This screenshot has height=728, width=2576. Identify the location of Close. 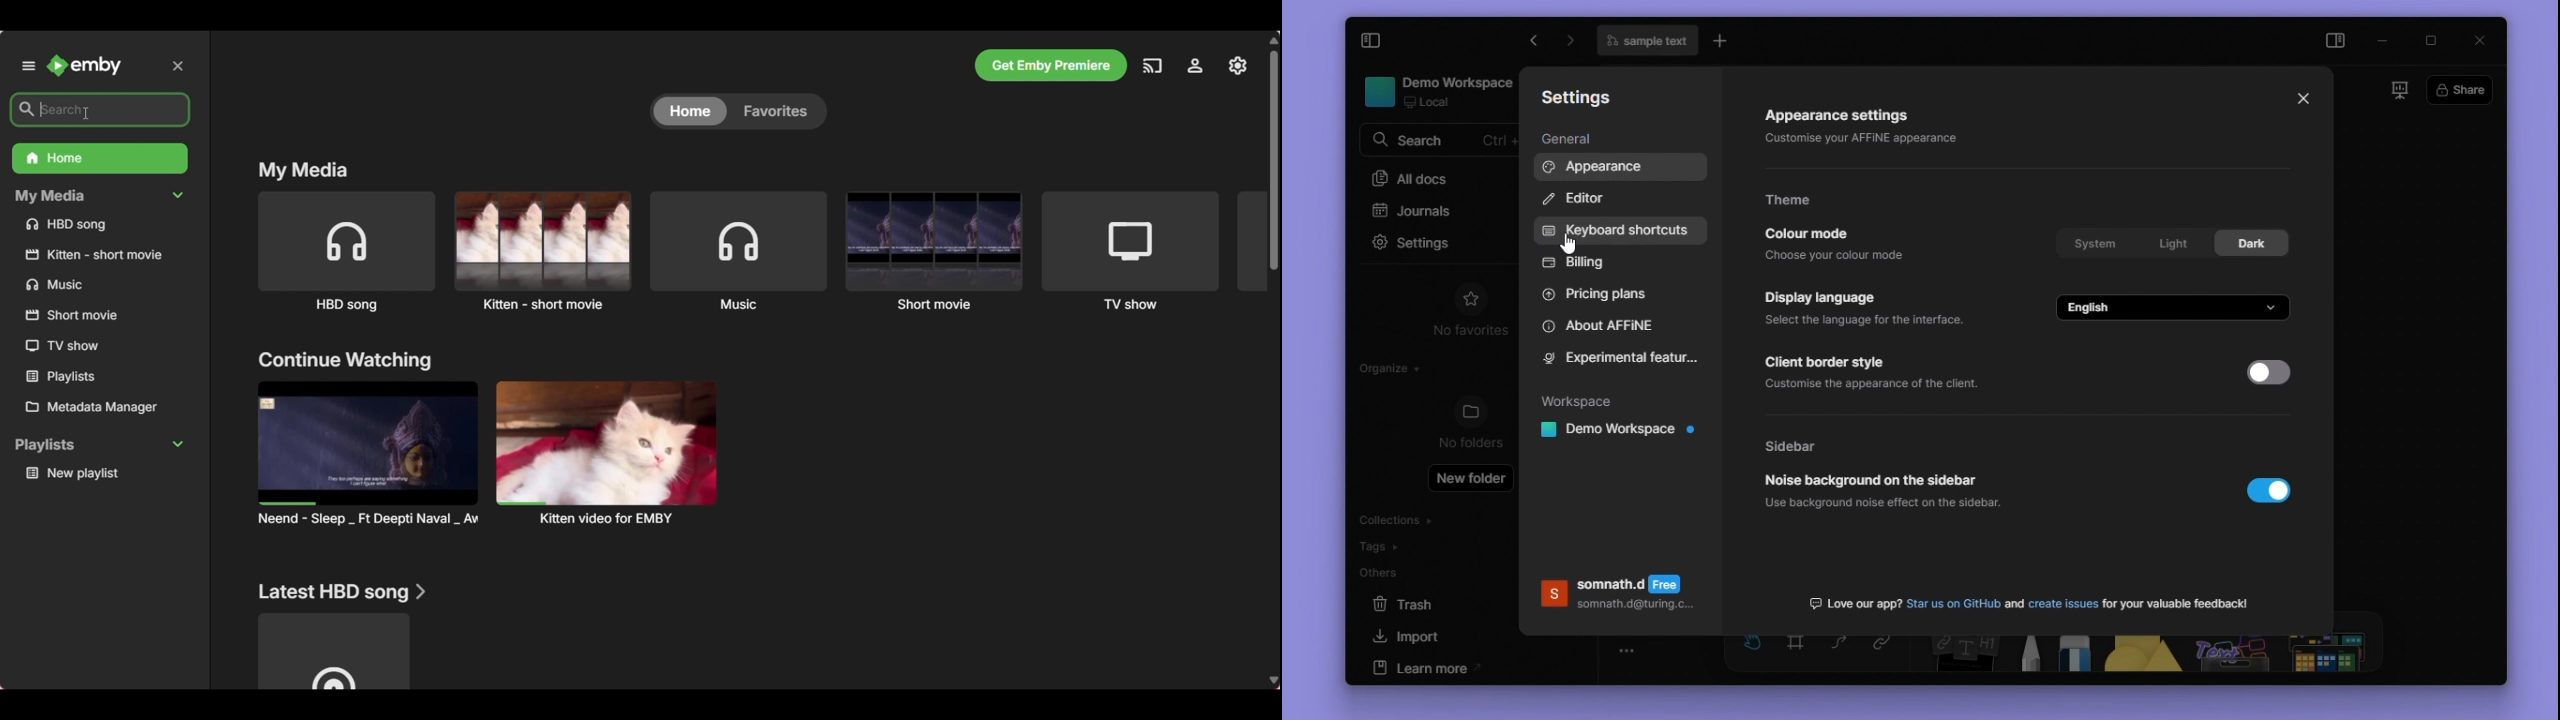
(2304, 100).